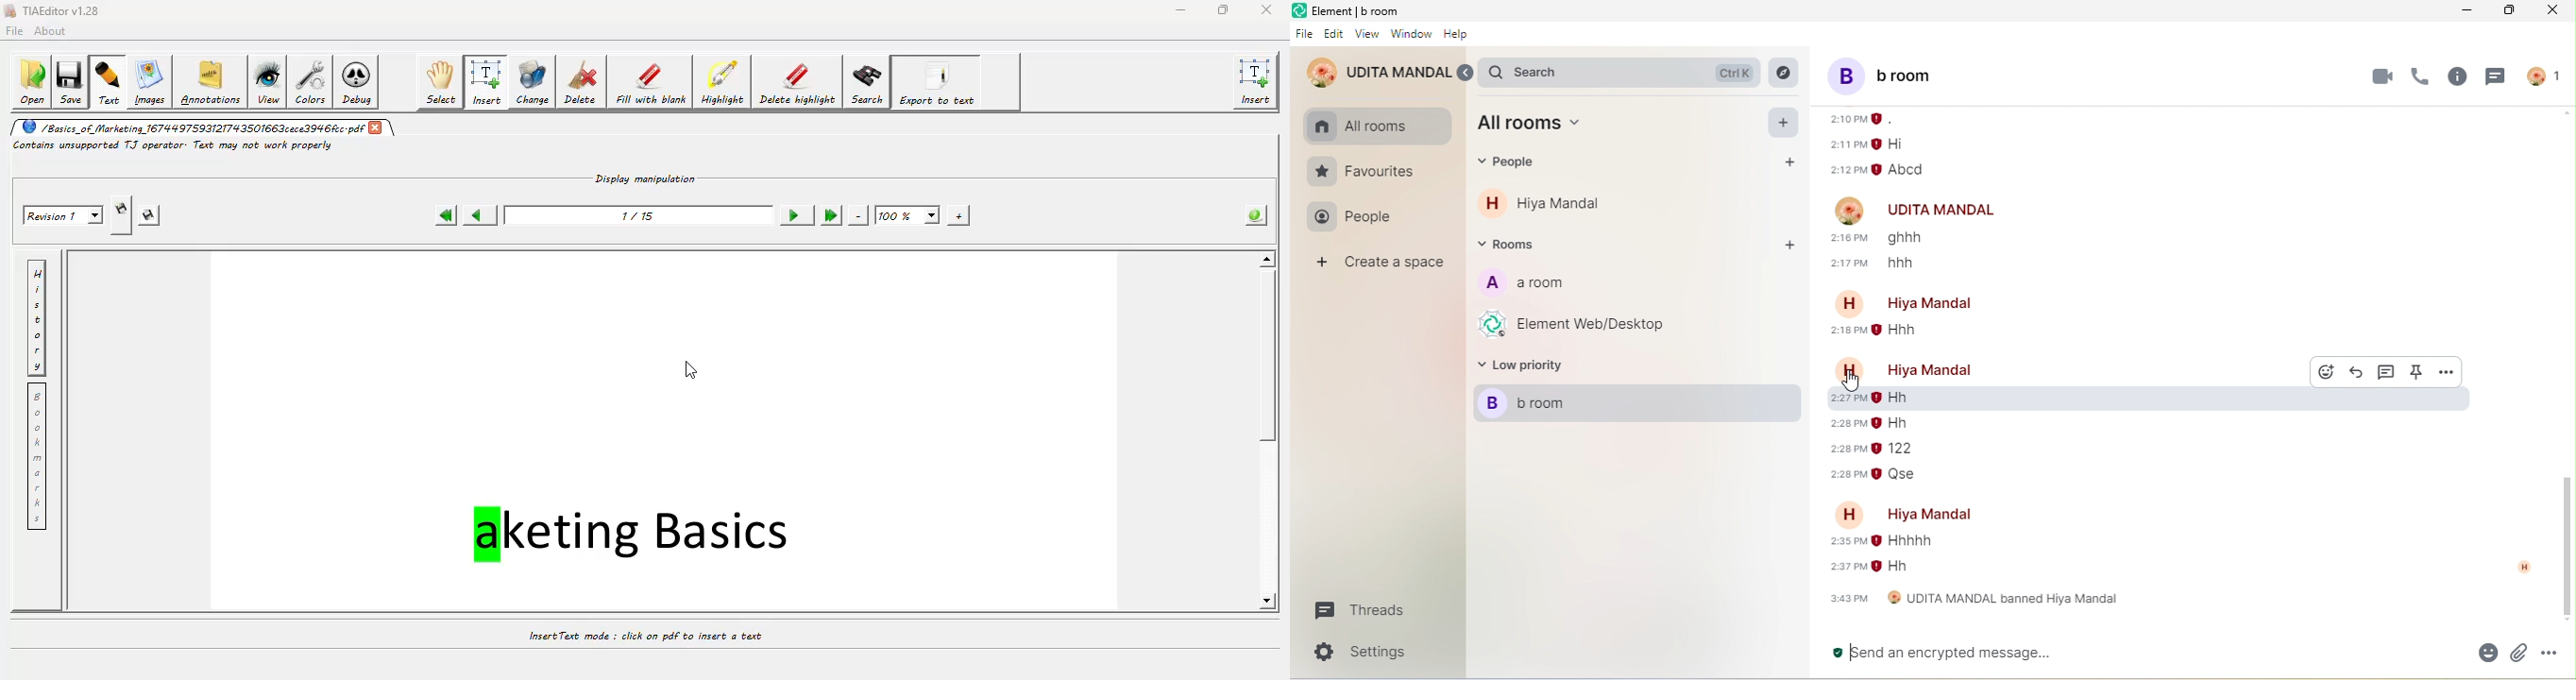 This screenshot has height=700, width=2576. Describe the element at coordinates (1846, 542) in the screenshot. I see `sending message time` at that location.